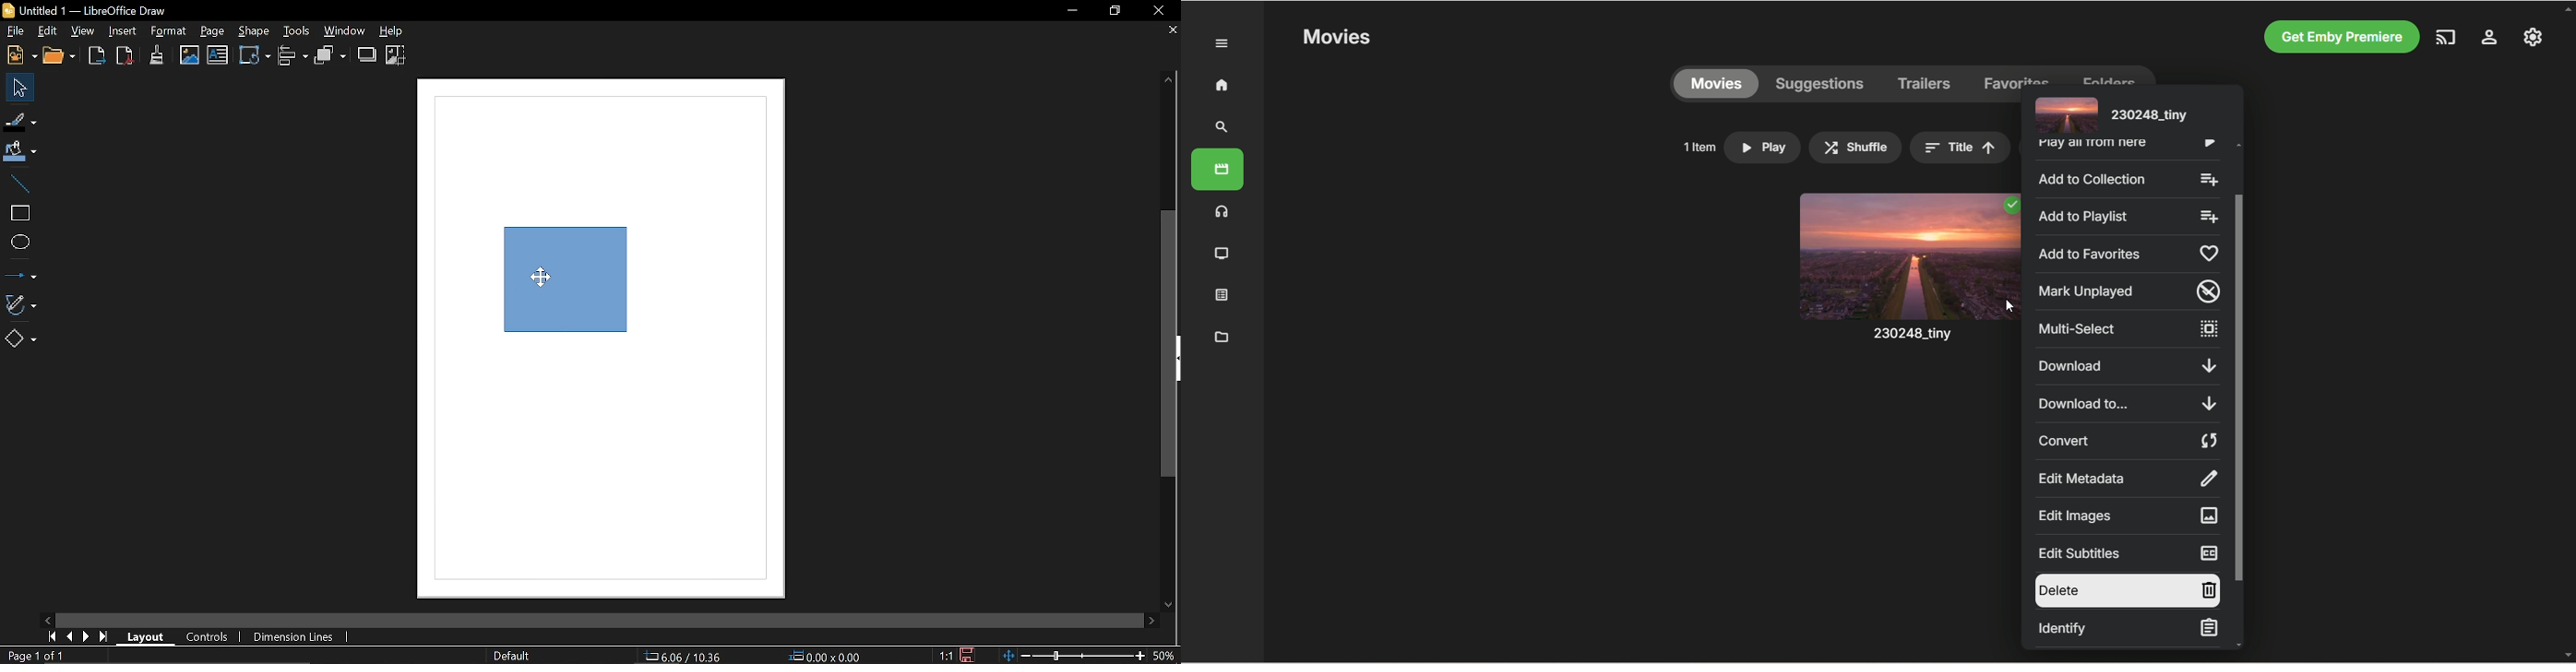 This screenshot has width=2576, height=672. Describe the element at coordinates (1167, 656) in the screenshot. I see `Current zoom` at that location.